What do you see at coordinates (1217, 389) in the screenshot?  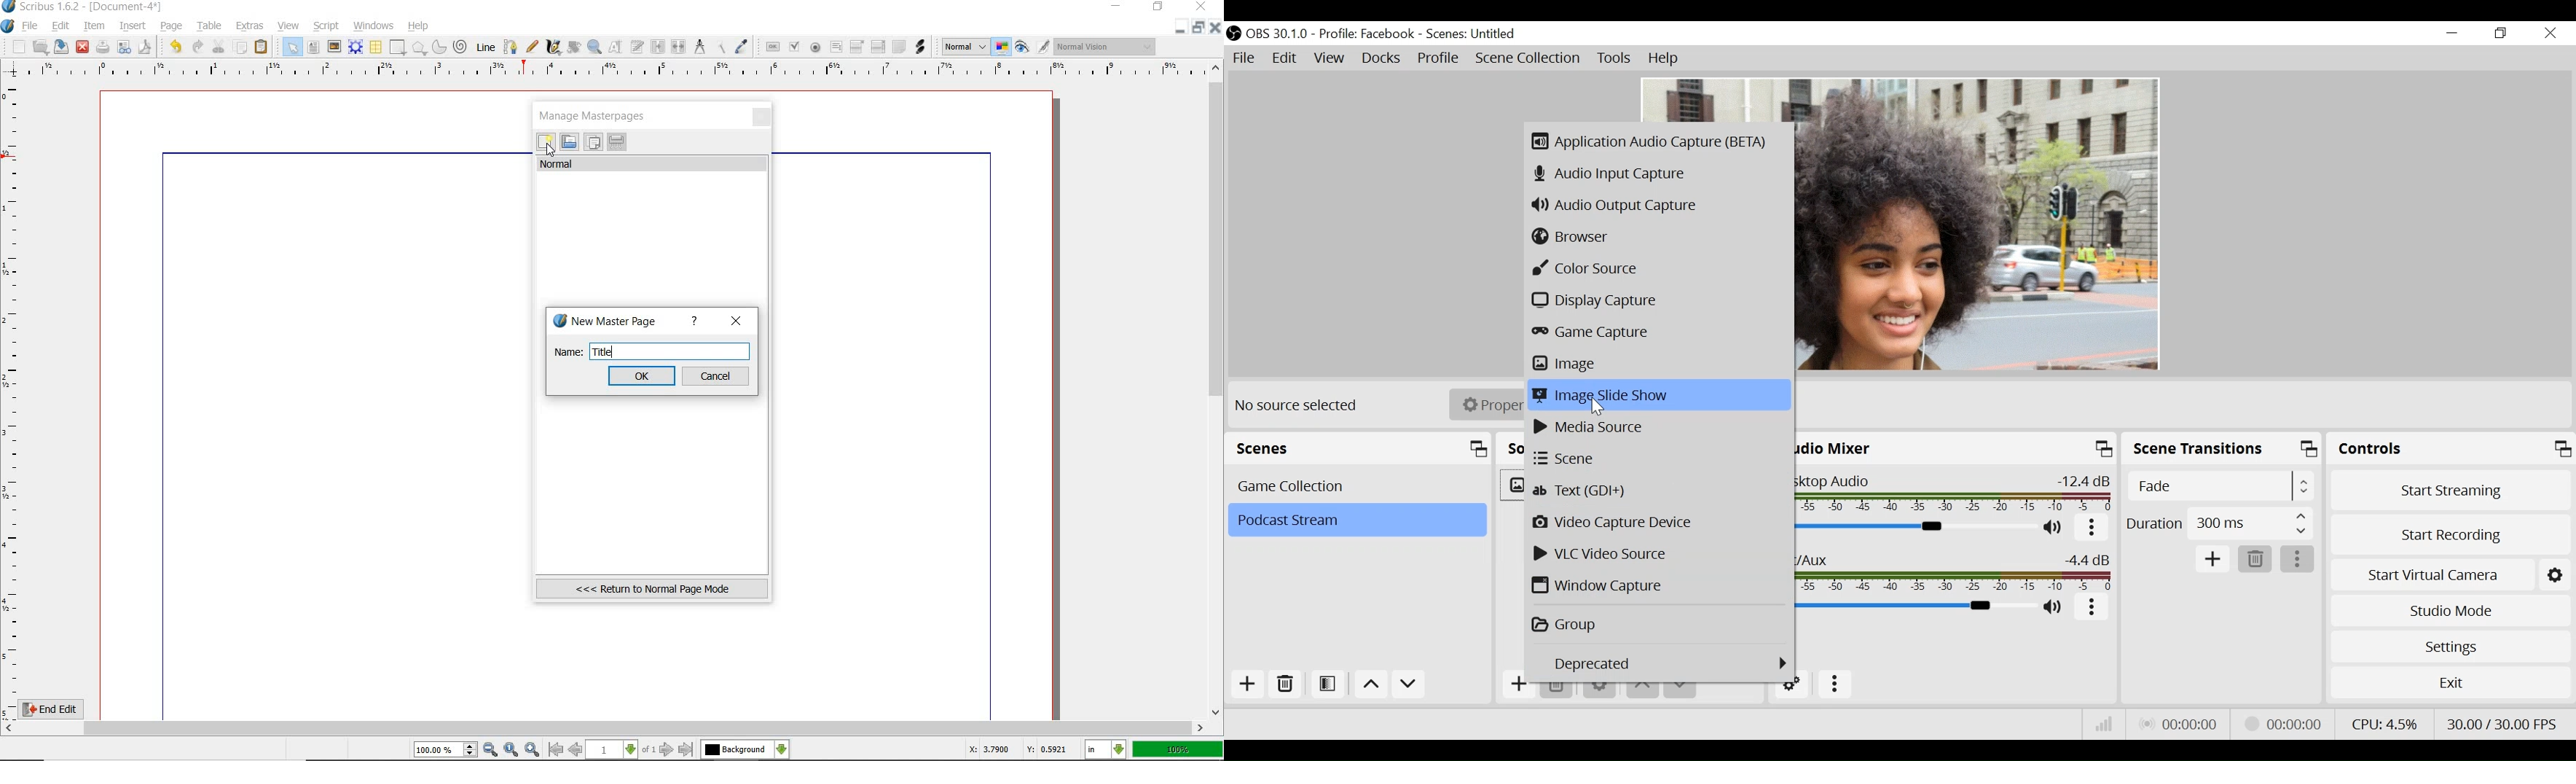 I see `scrollbar` at bounding box center [1217, 389].